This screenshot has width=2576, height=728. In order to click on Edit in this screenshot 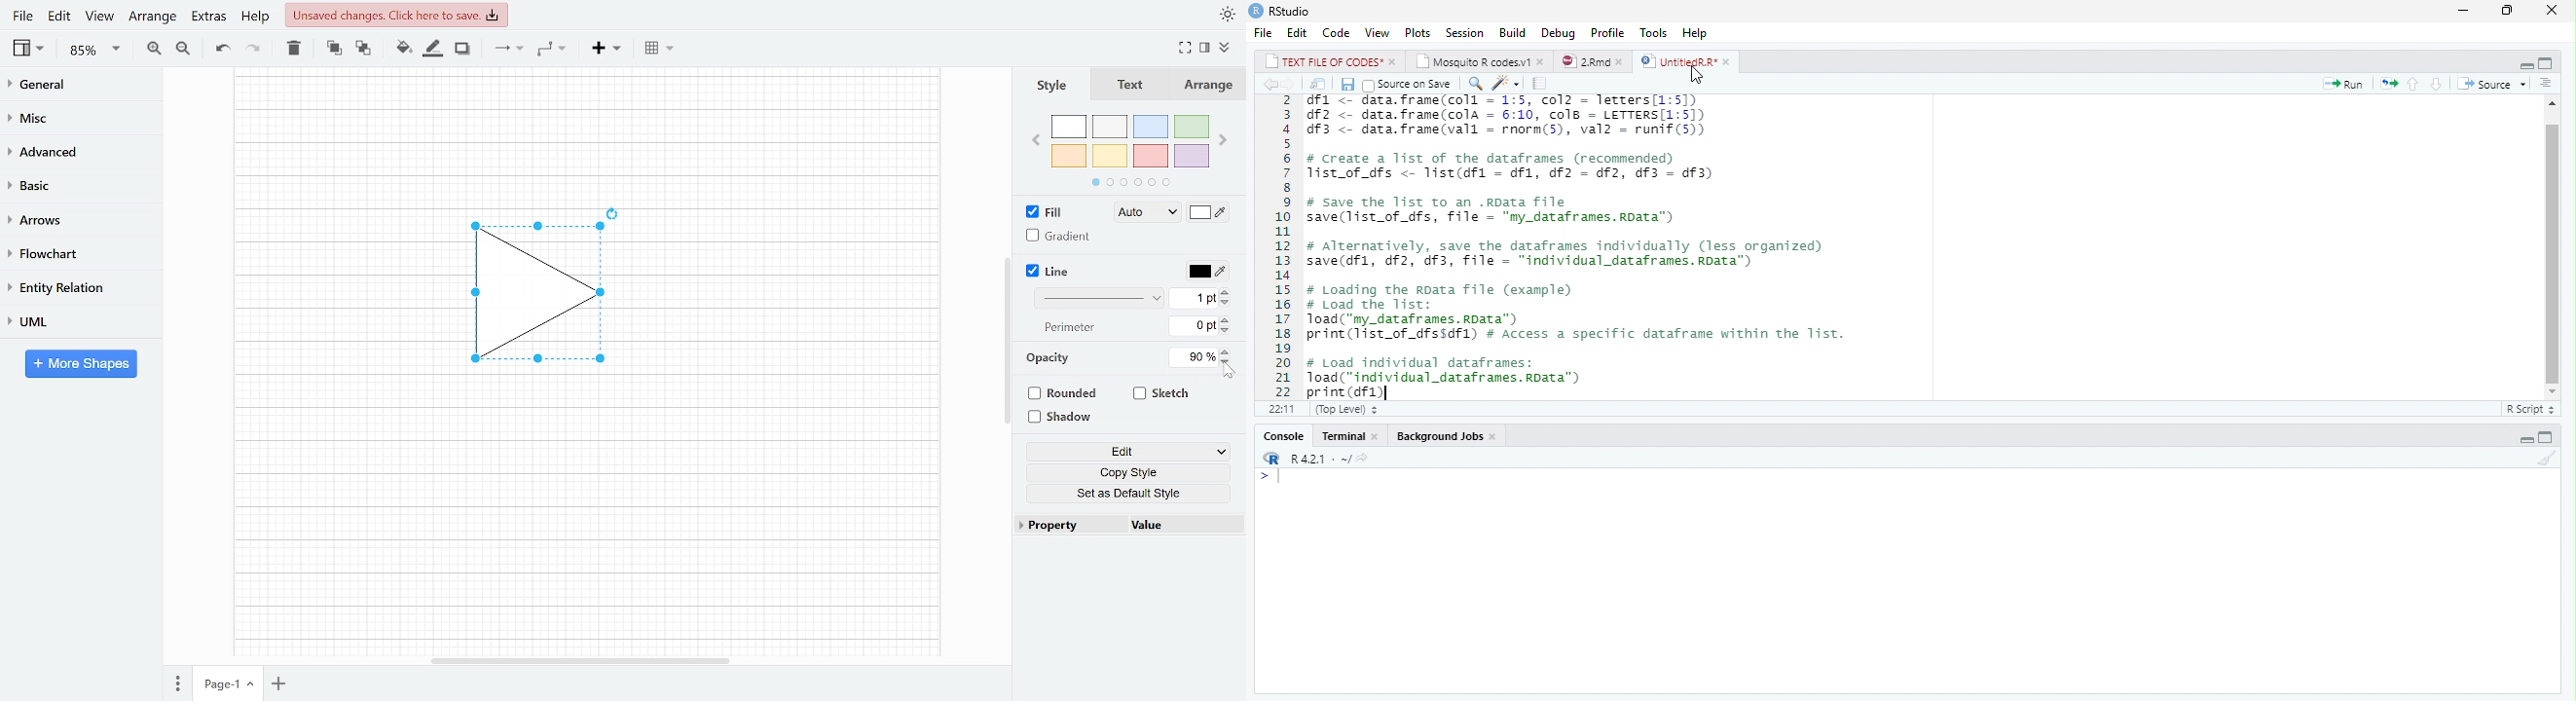, I will do `click(1298, 32)`.